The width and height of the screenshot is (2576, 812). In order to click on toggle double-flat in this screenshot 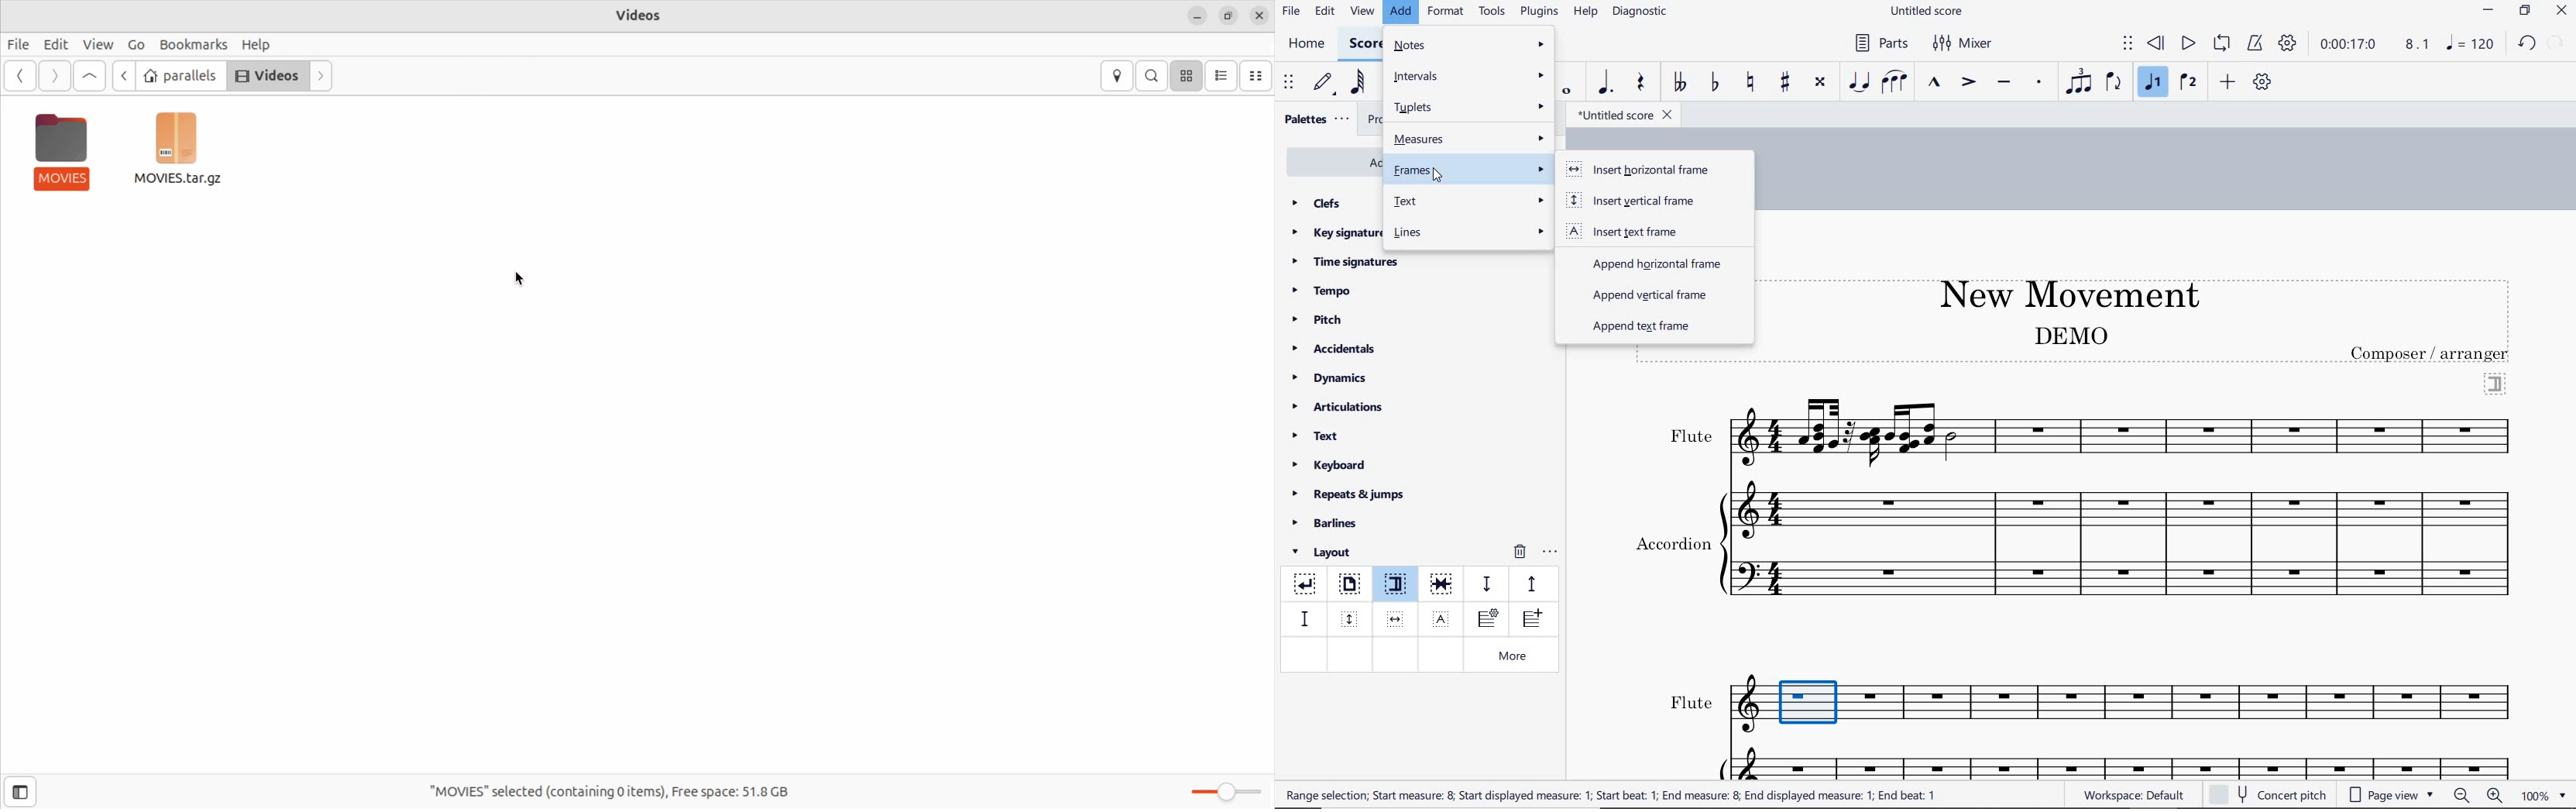, I will do `click(1679, 83)`.